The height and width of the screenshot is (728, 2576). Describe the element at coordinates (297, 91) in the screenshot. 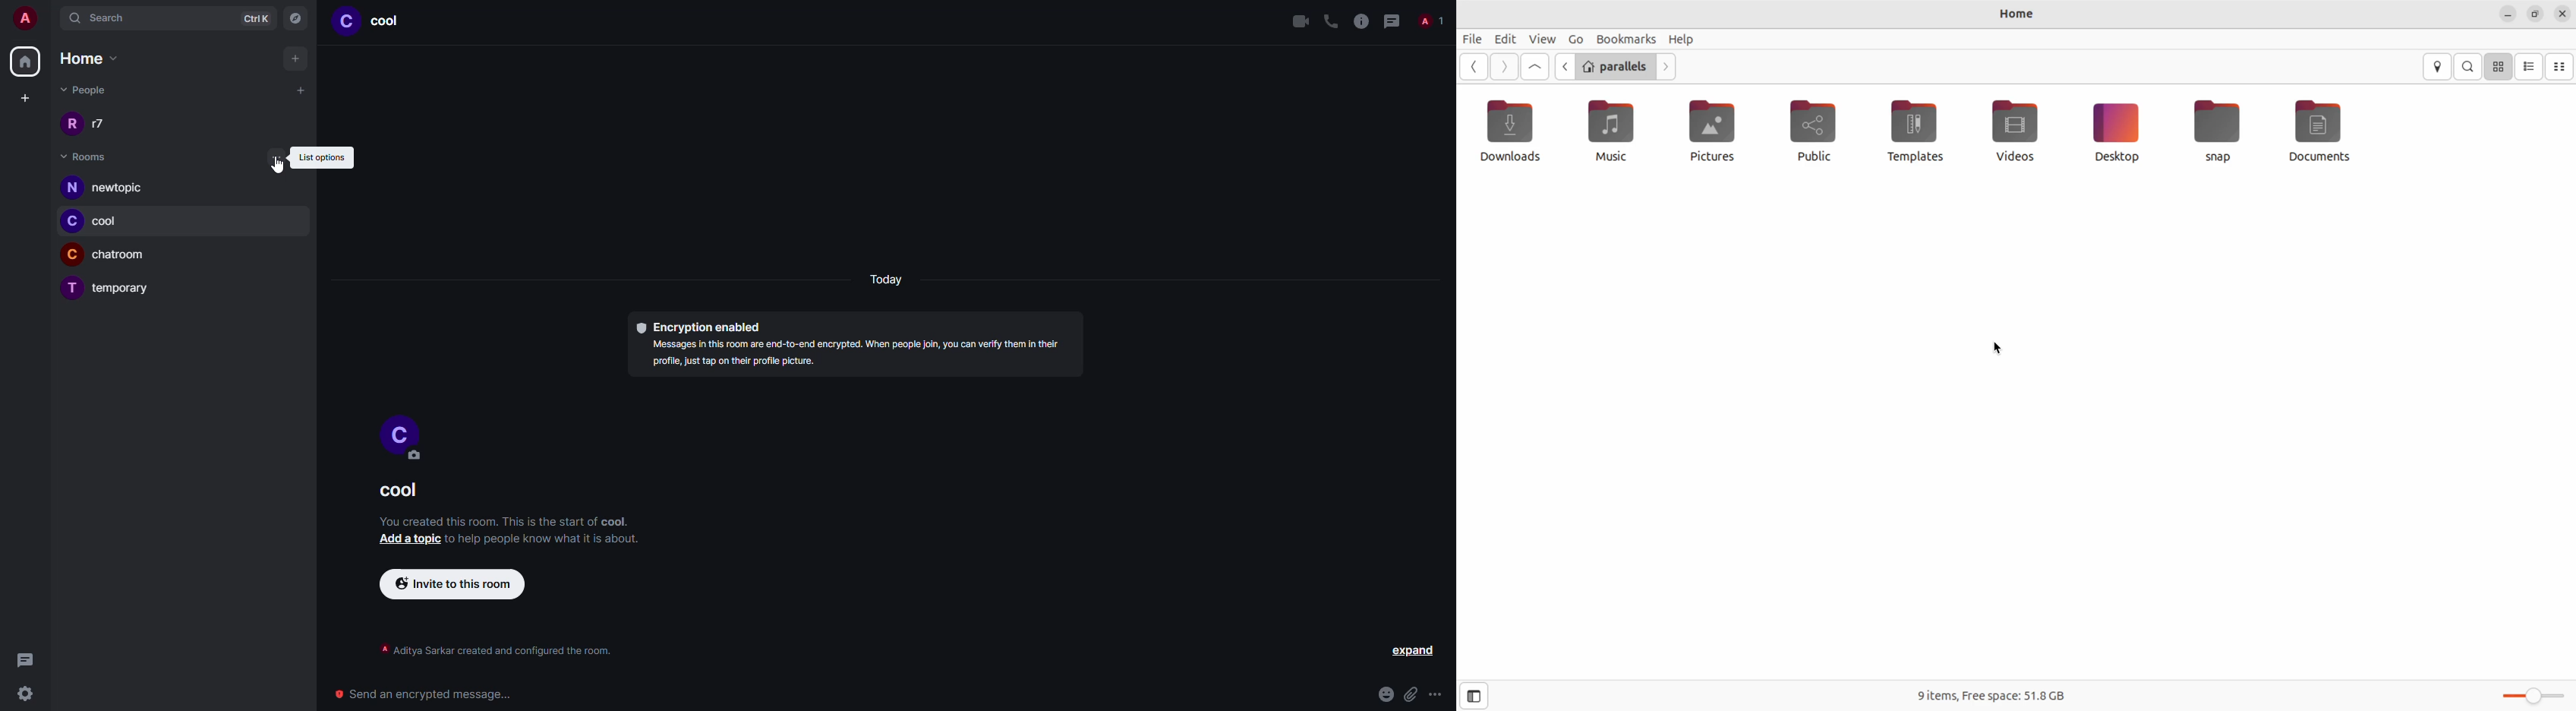

I see `add` at that location.